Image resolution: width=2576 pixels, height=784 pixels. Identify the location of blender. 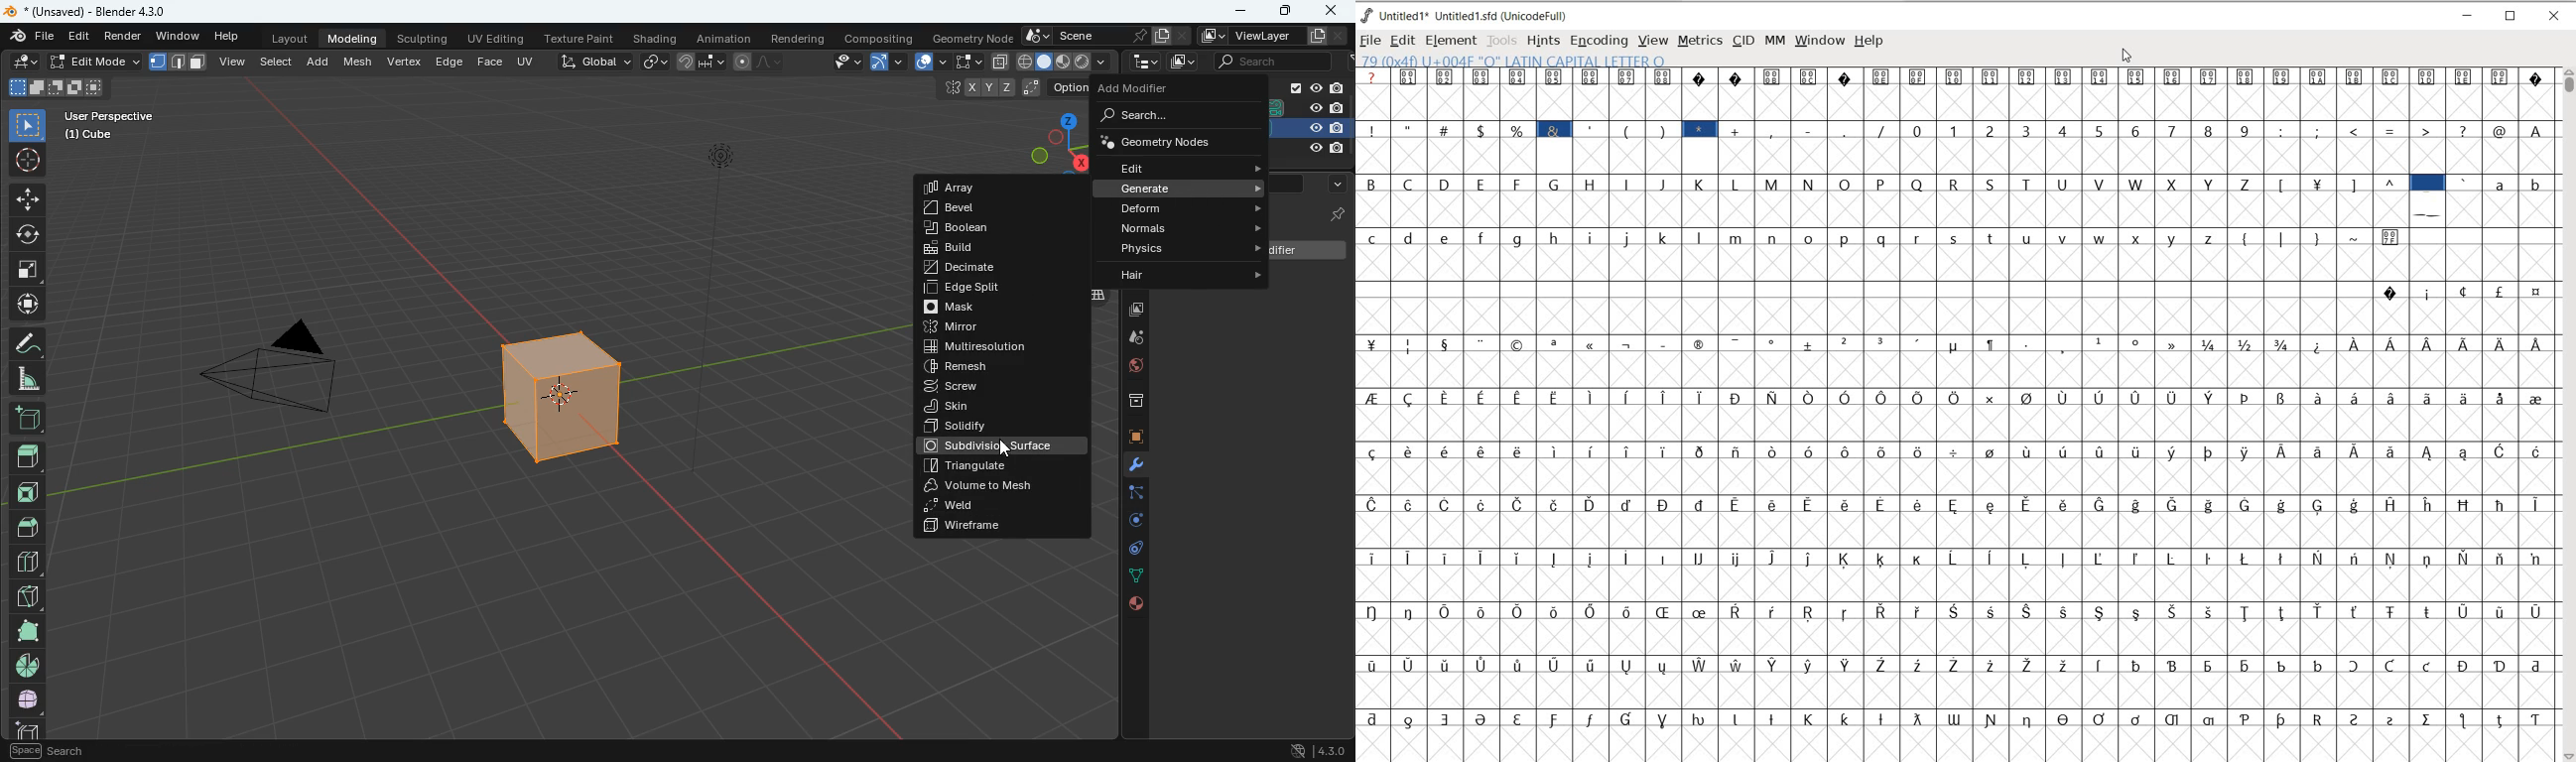
(86, 11).